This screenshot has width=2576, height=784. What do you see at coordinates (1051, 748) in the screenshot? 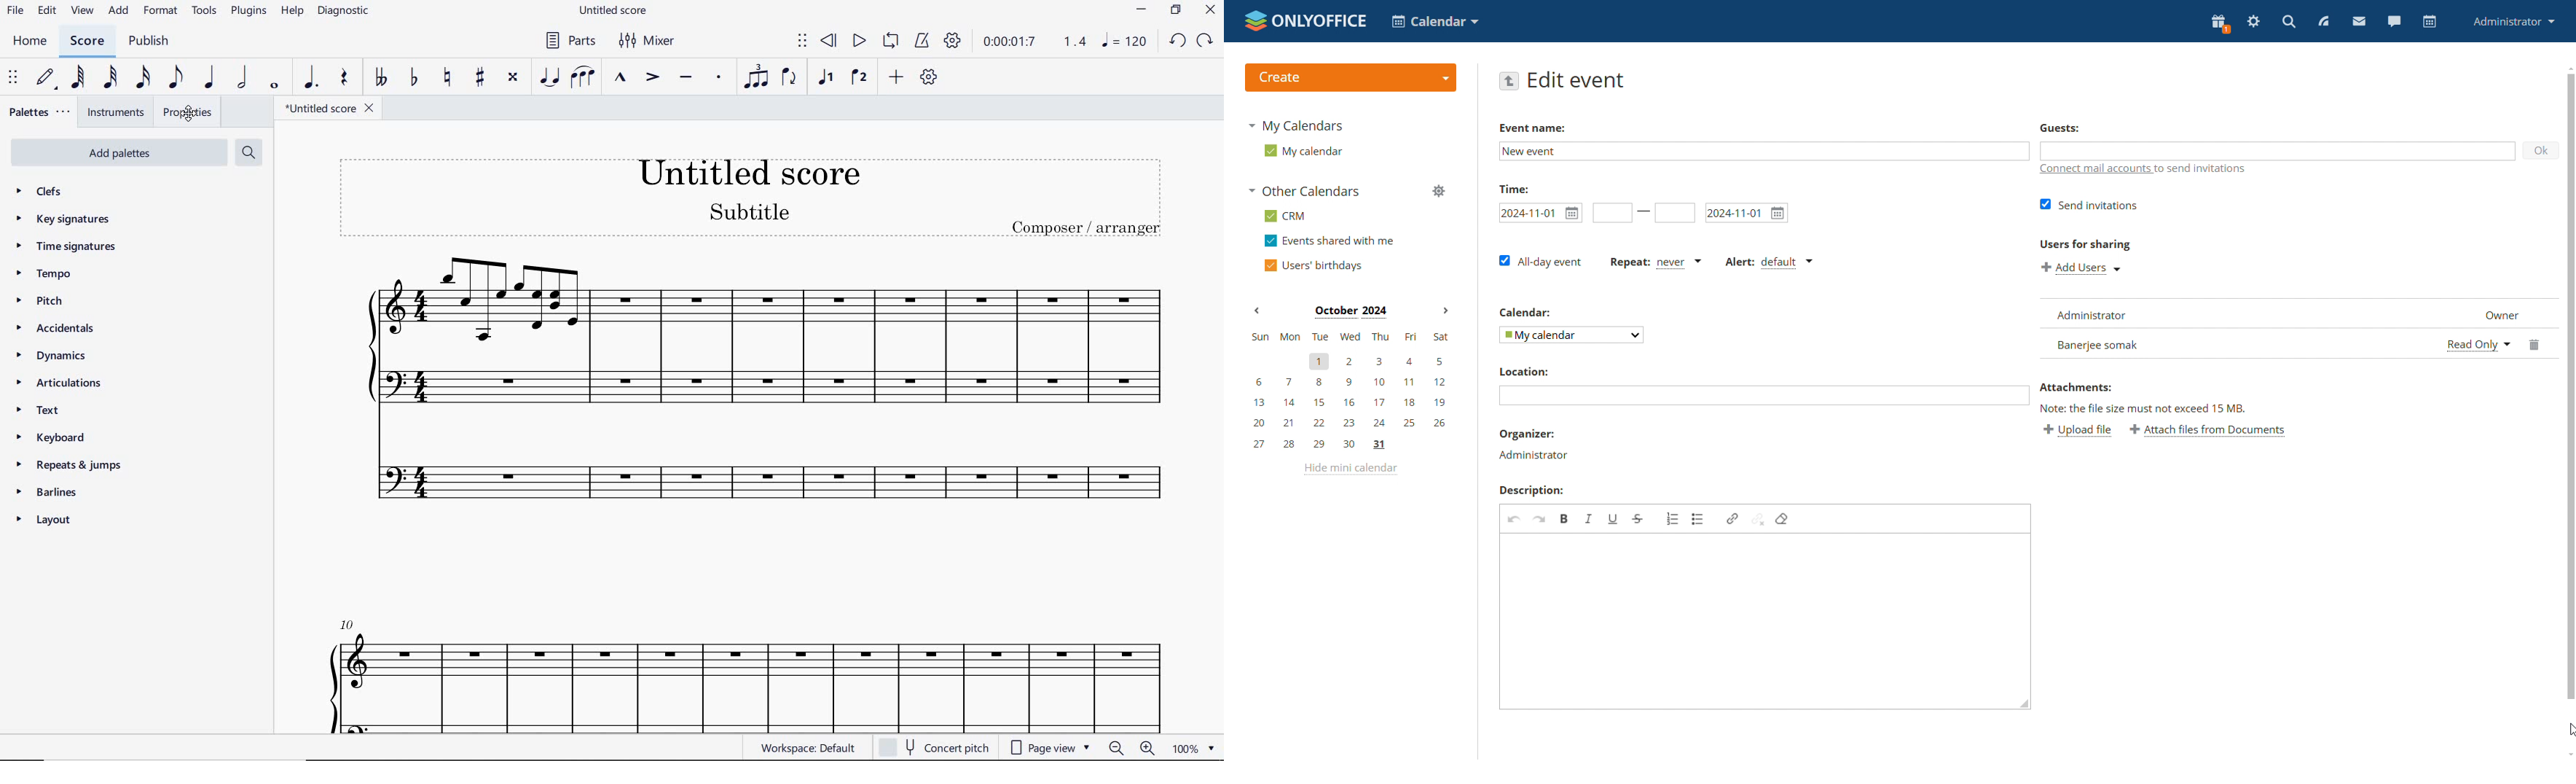
I see `PAGE VIEW` at bounding box center [1051, 748].